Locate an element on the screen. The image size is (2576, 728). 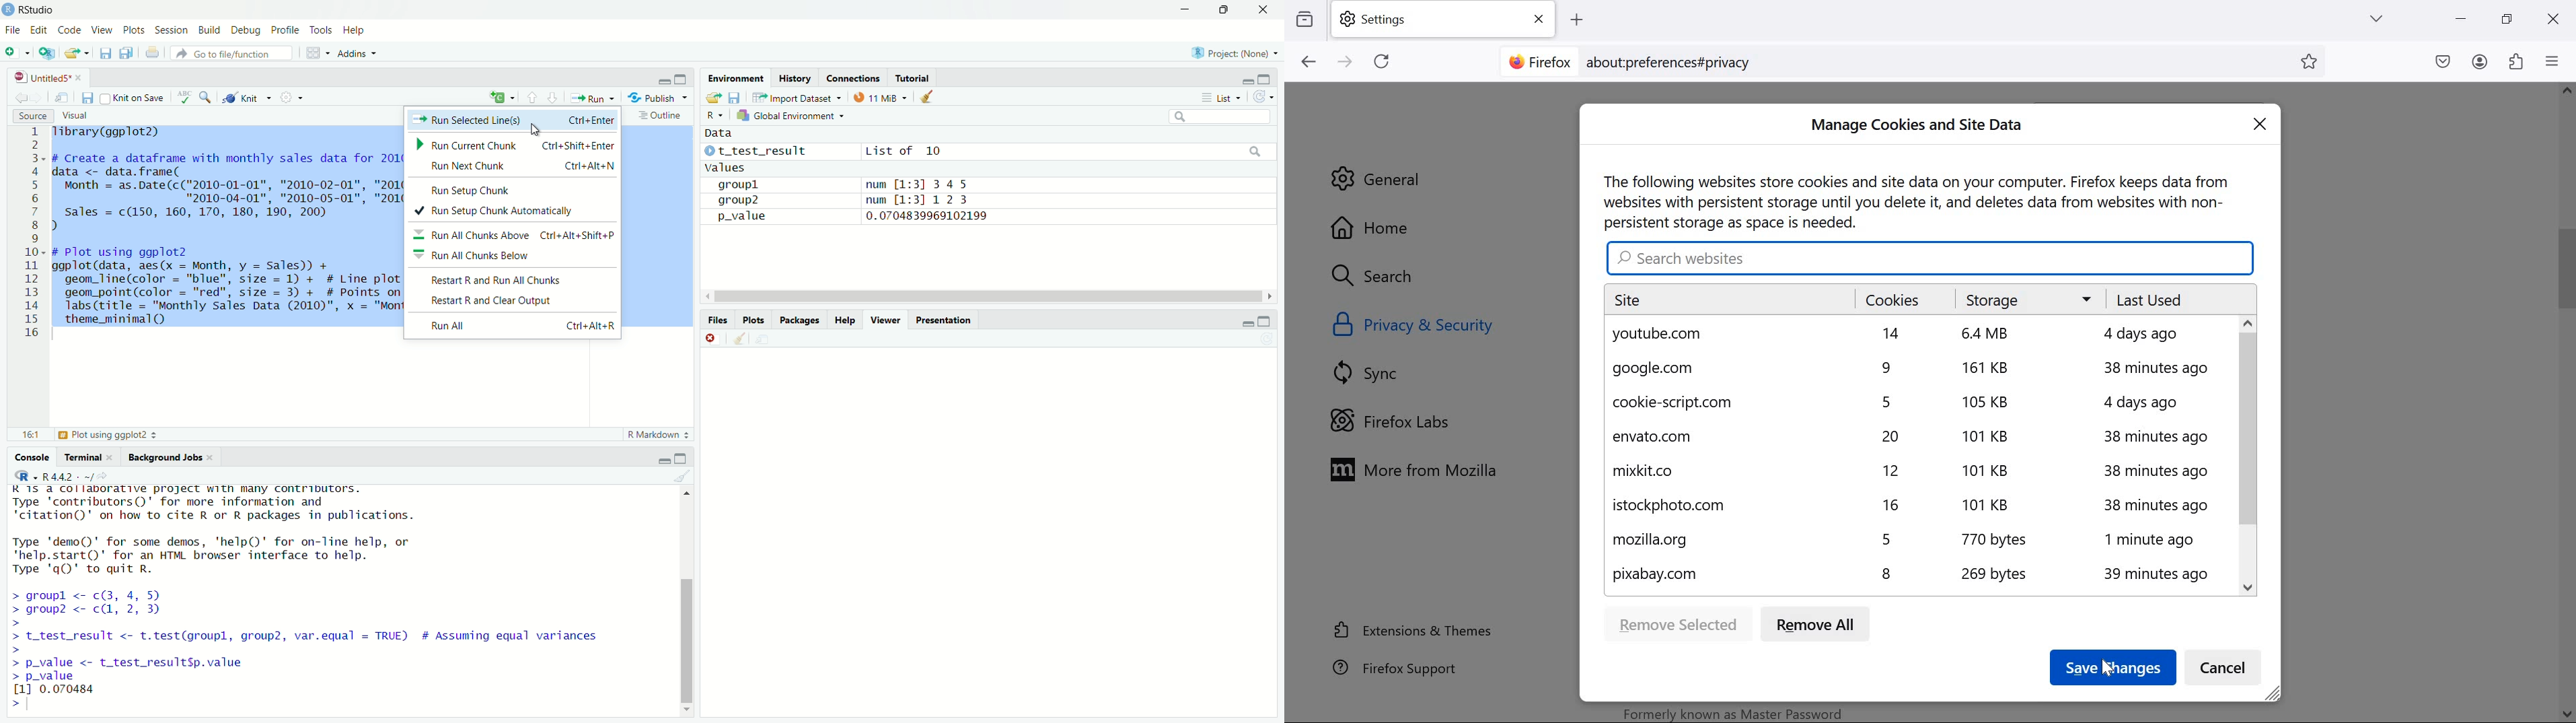
check is located at coordinates (183, 97).